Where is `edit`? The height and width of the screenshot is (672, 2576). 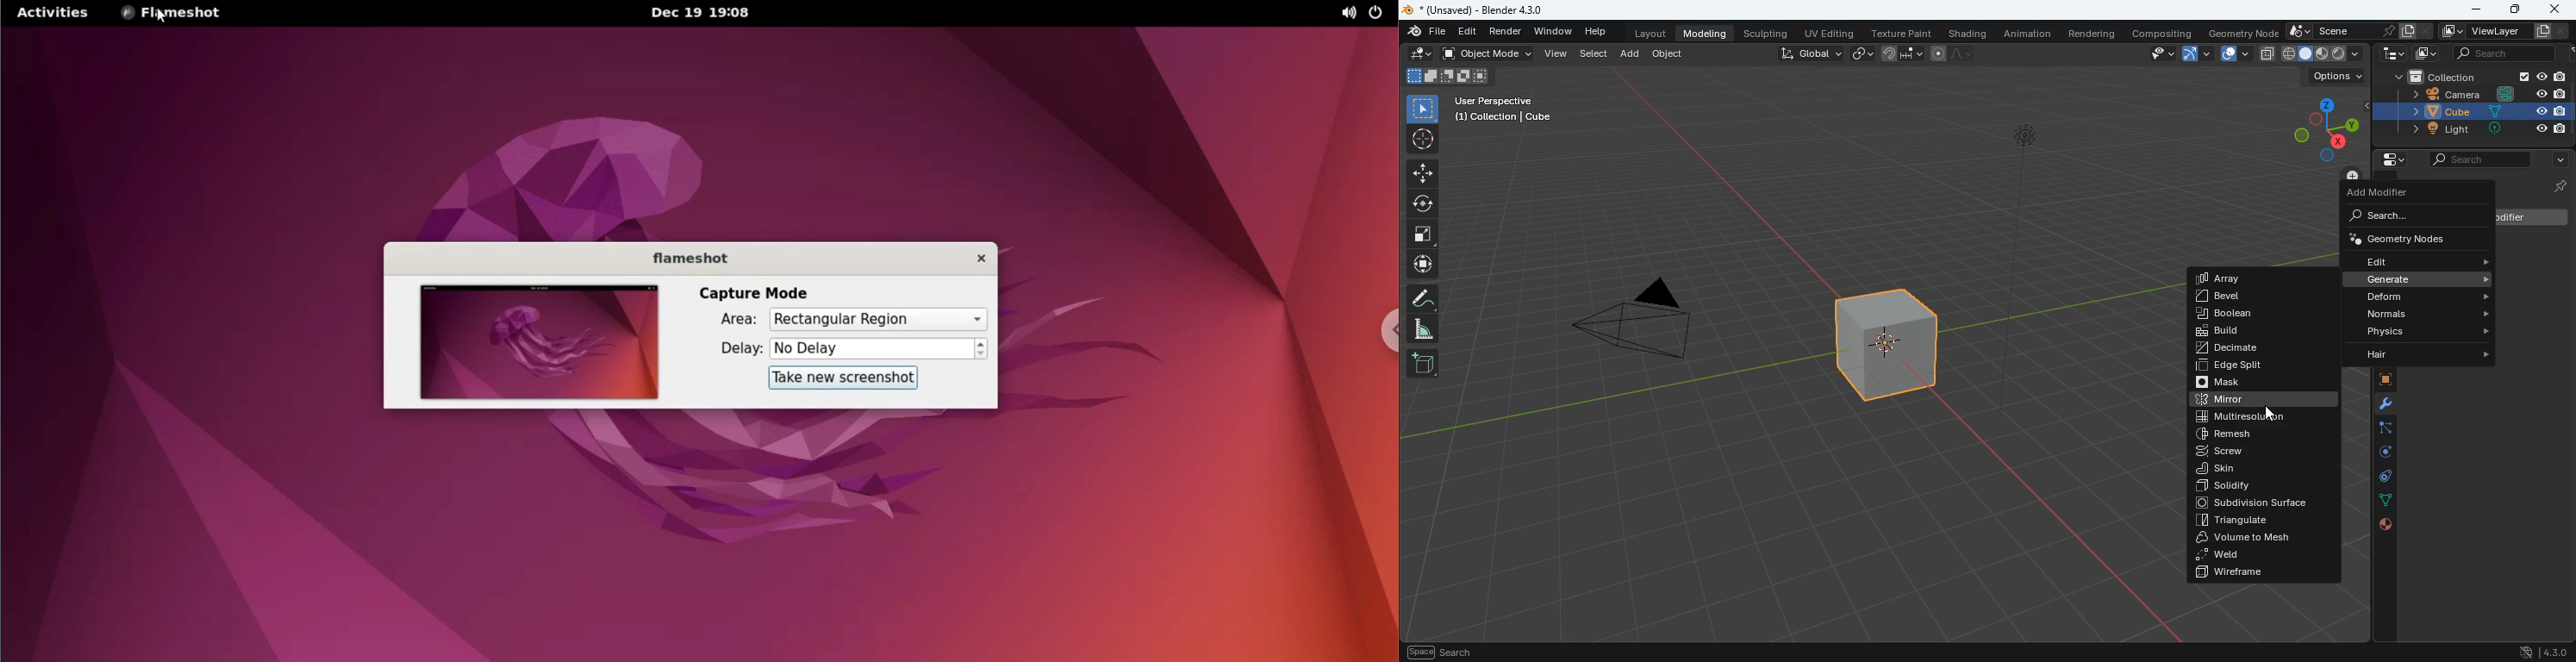 edit is located at coordinates (1418, 54).